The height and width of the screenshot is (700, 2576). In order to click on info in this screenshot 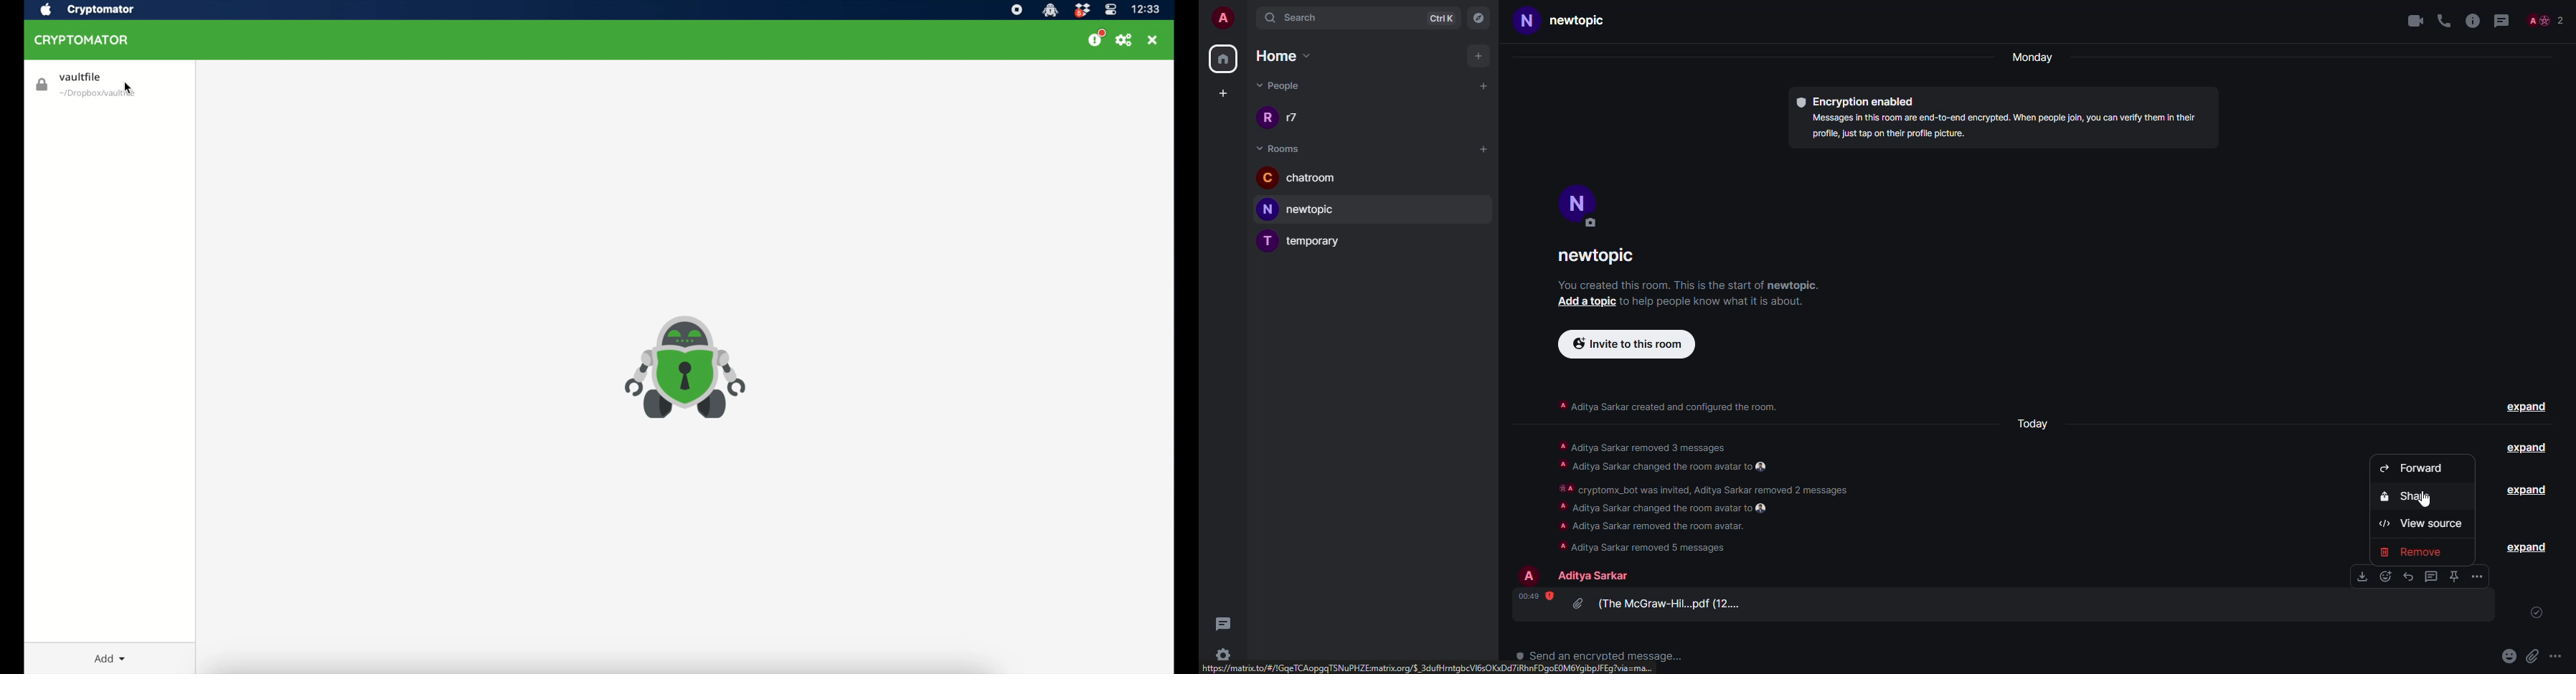, I will do `click(1678, 407)`.